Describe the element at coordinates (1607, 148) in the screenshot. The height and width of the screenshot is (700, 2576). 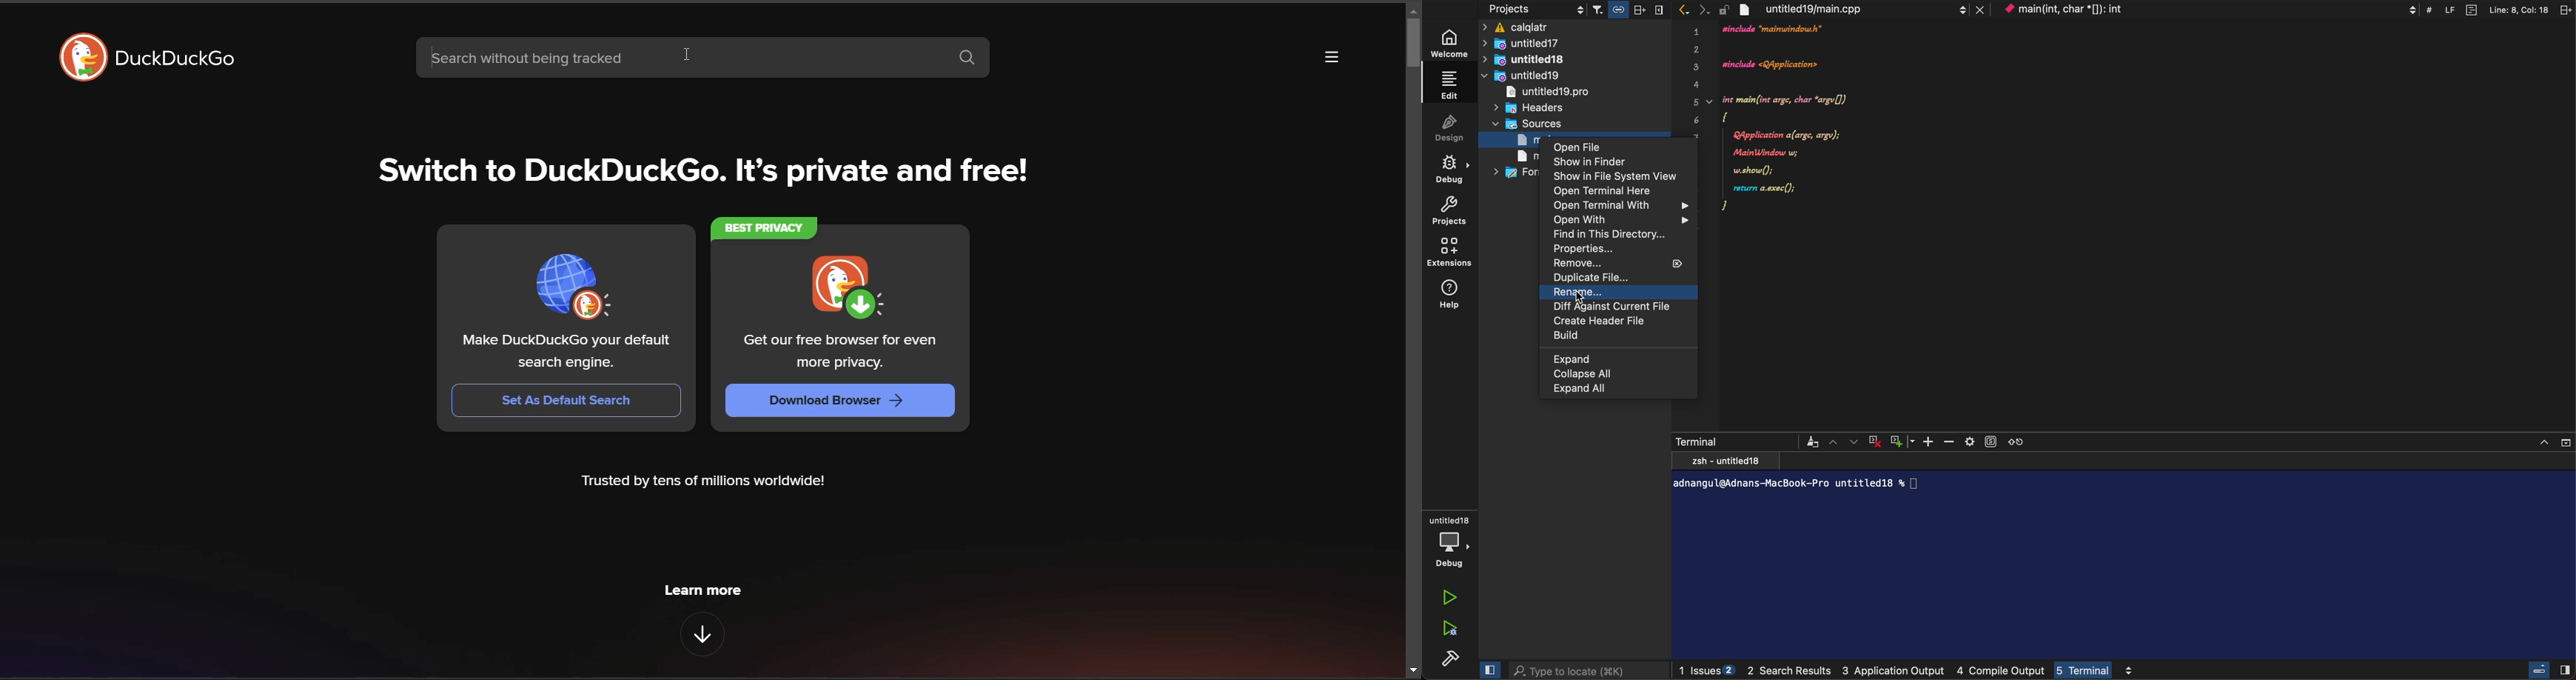
I see `open file` at that location.